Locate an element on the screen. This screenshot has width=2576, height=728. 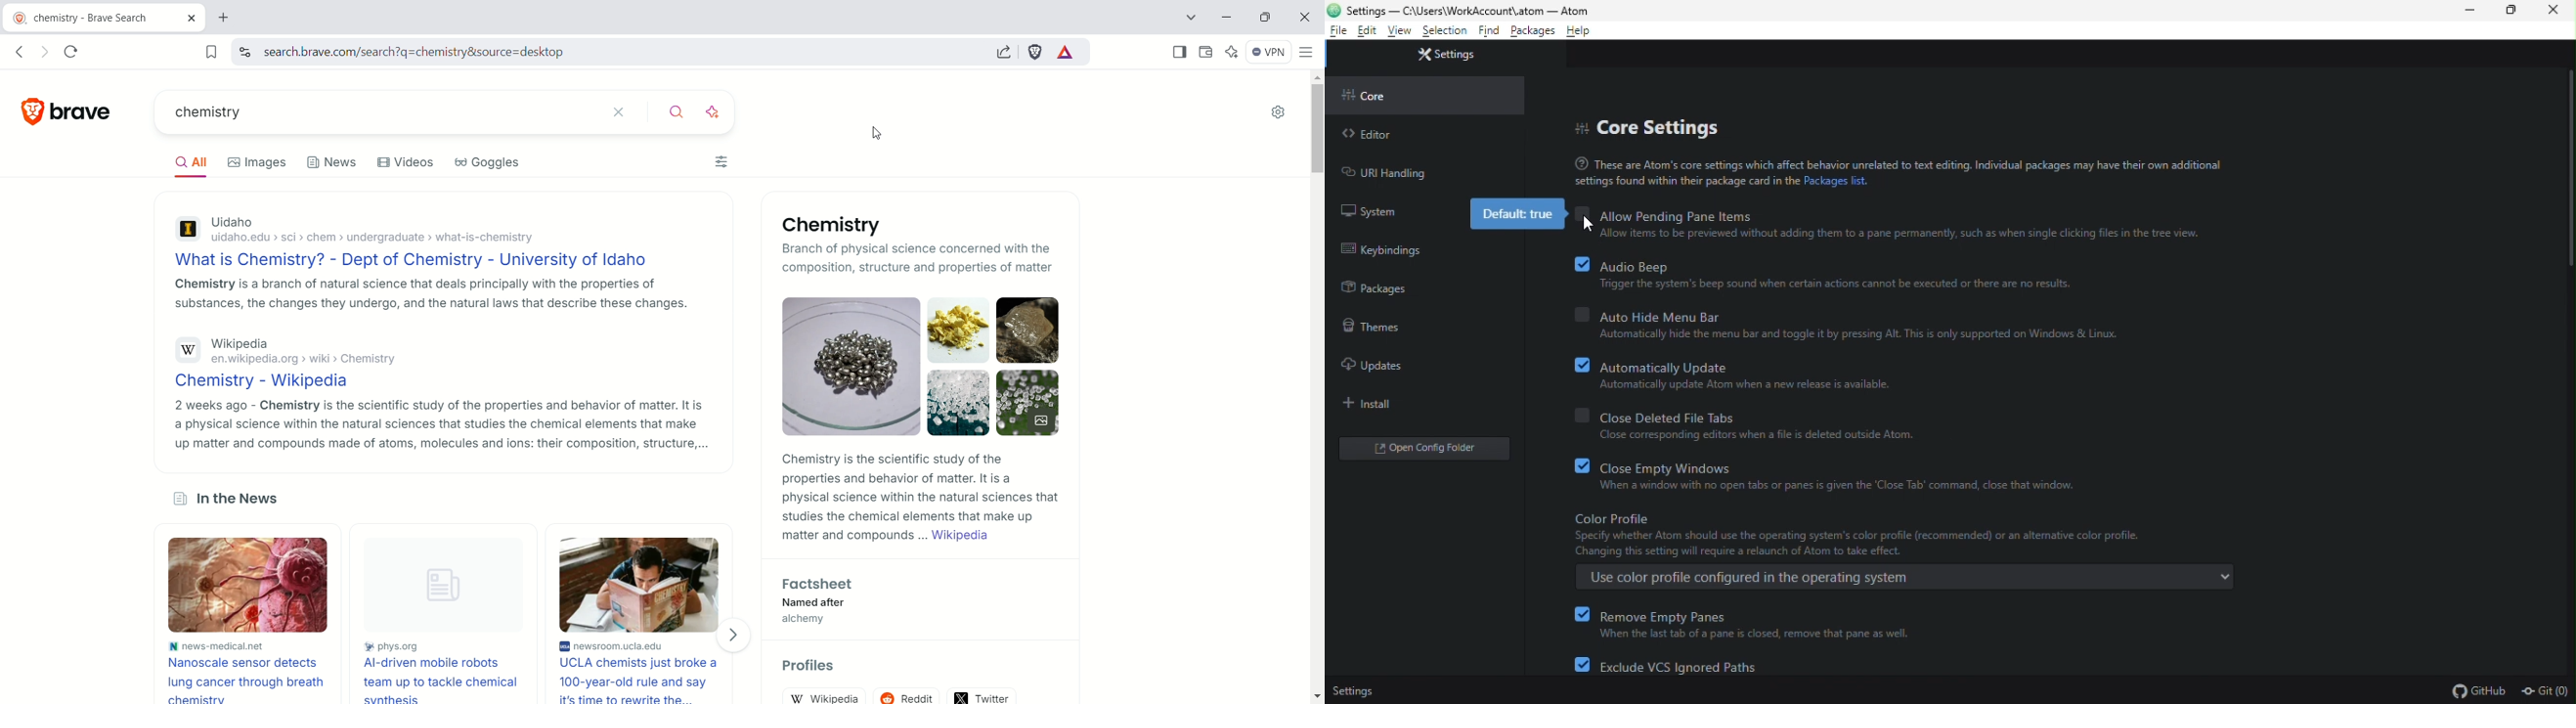
new tab is located at coordinates (231, 17).